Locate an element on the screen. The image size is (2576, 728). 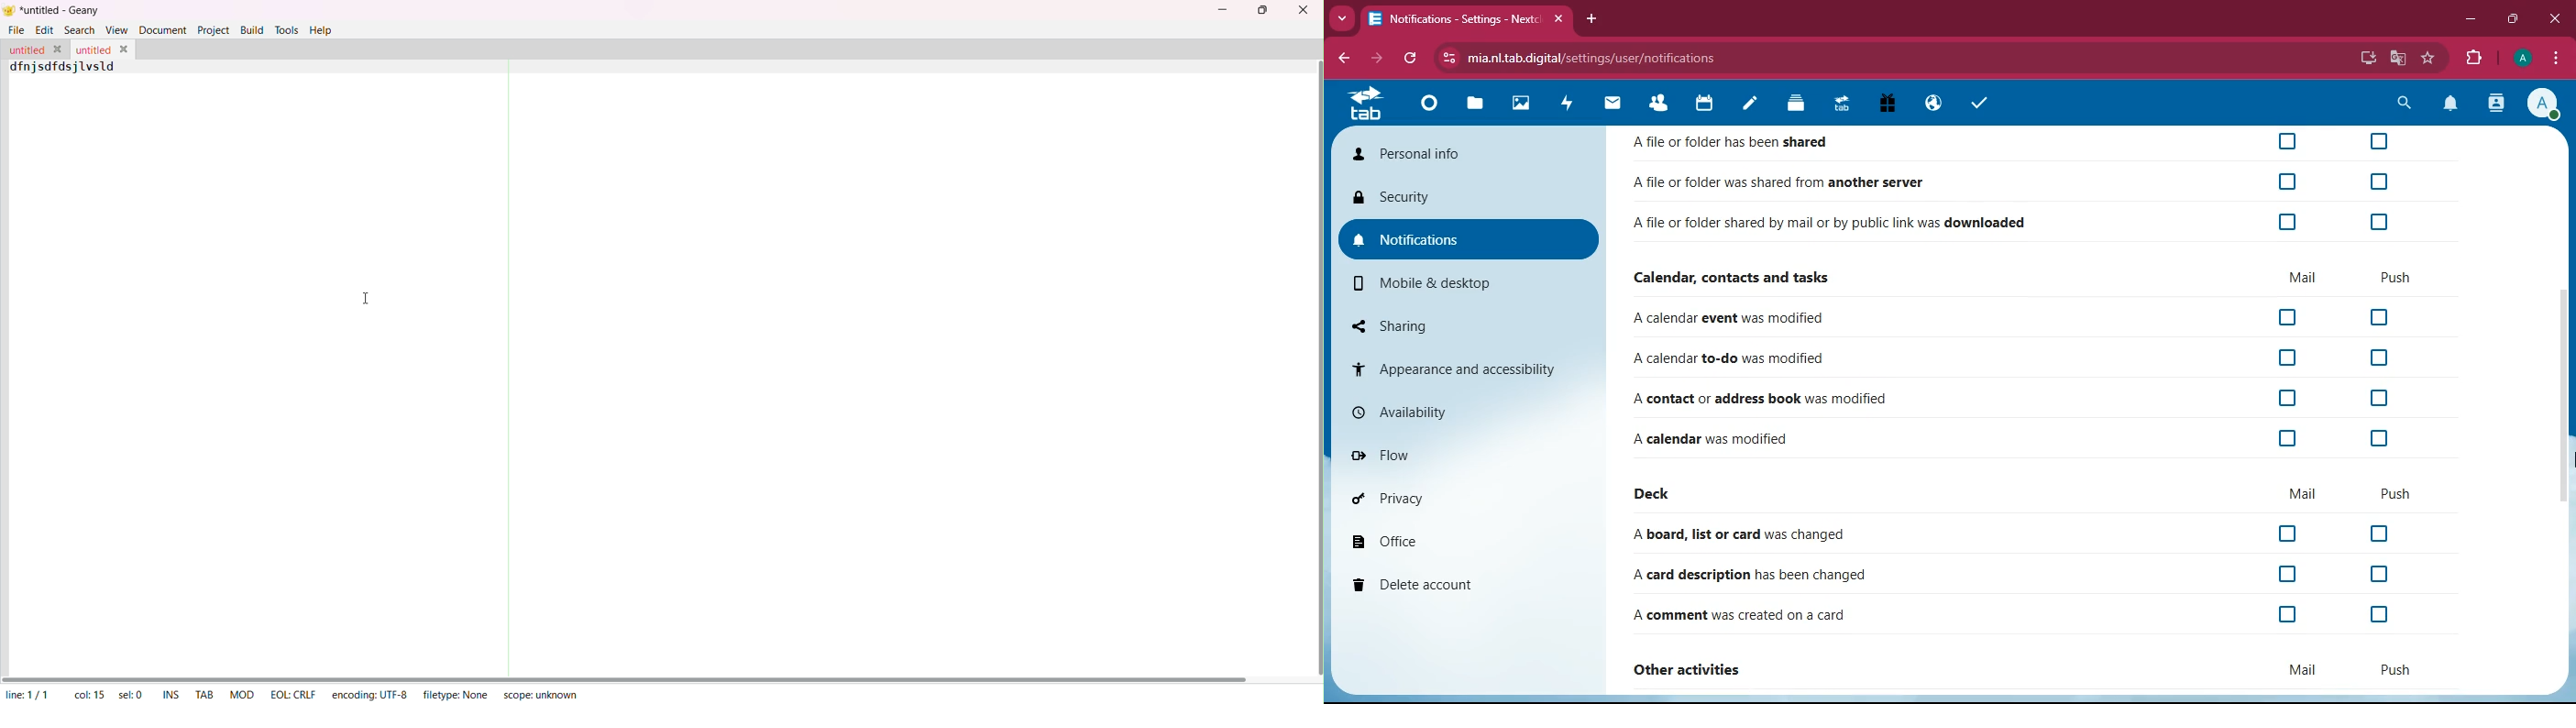
Email Hosting is located at coordinates (1934, 105).